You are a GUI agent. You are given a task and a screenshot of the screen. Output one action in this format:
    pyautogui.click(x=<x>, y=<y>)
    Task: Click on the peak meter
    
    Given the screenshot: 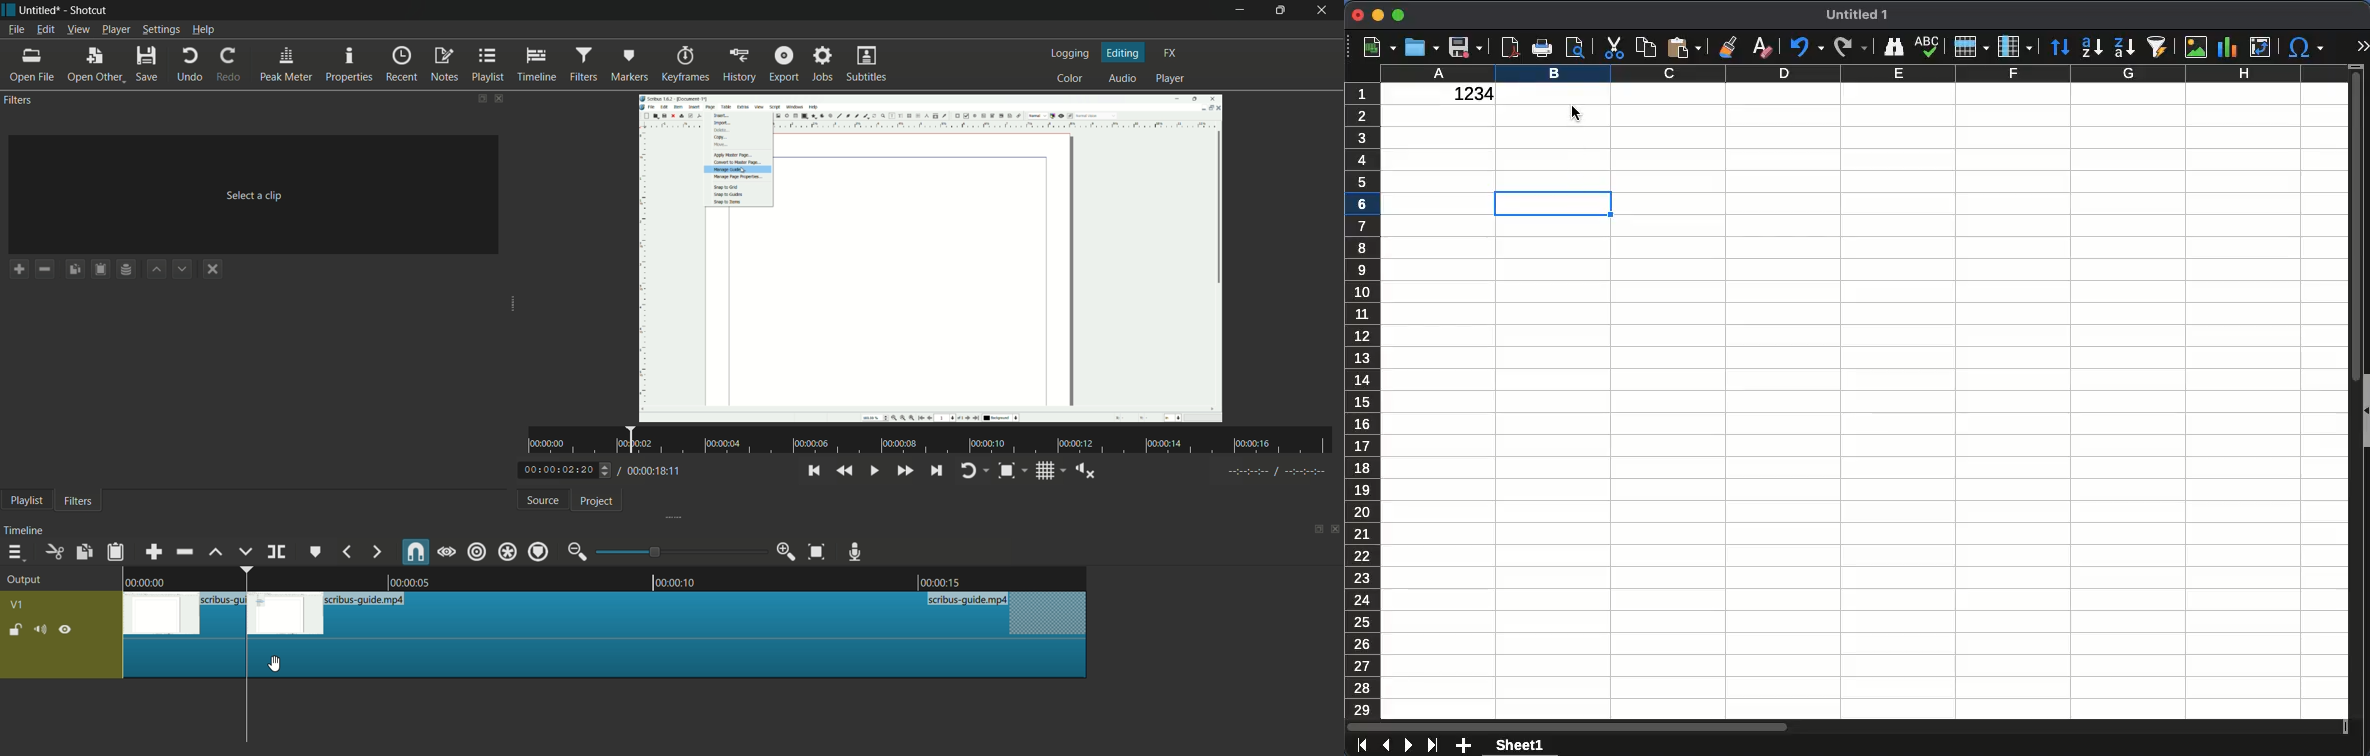 What is the action you would take?
    pyautogui.click(x=287, y=64)
    